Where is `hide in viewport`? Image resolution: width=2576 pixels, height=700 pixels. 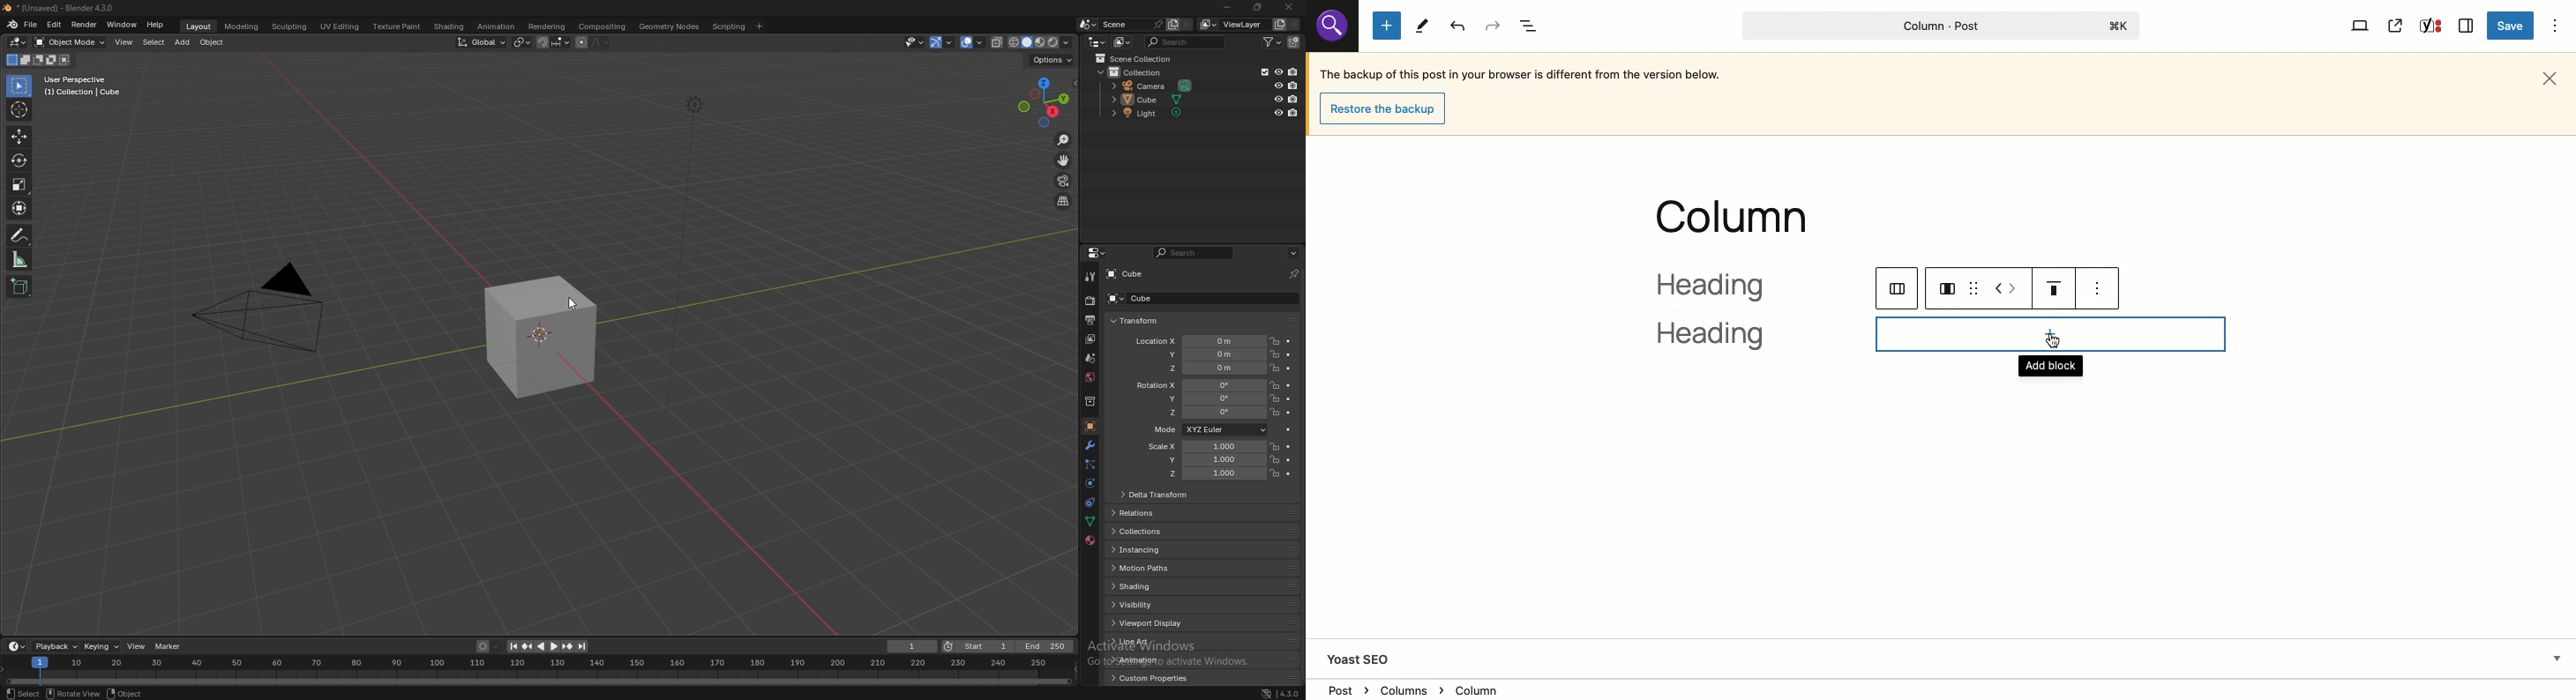
hide in viewport is located at coordinates (1276, 113).